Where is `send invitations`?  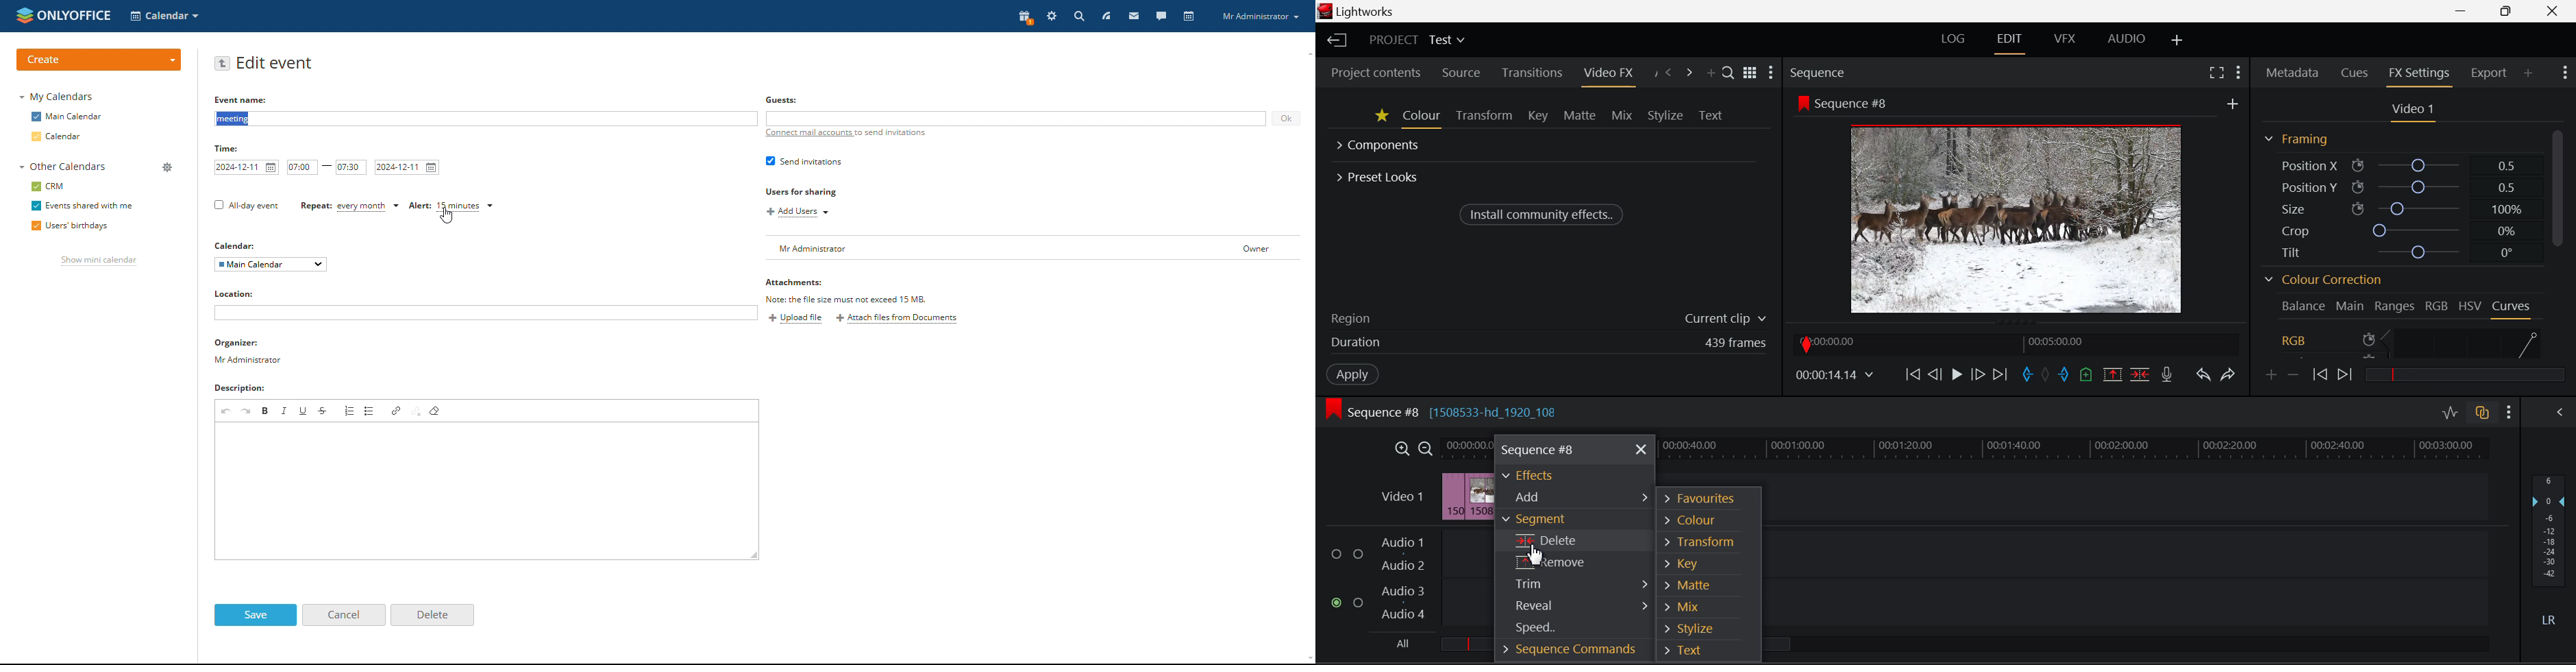
send invitations is located at coordinates (803, 162).